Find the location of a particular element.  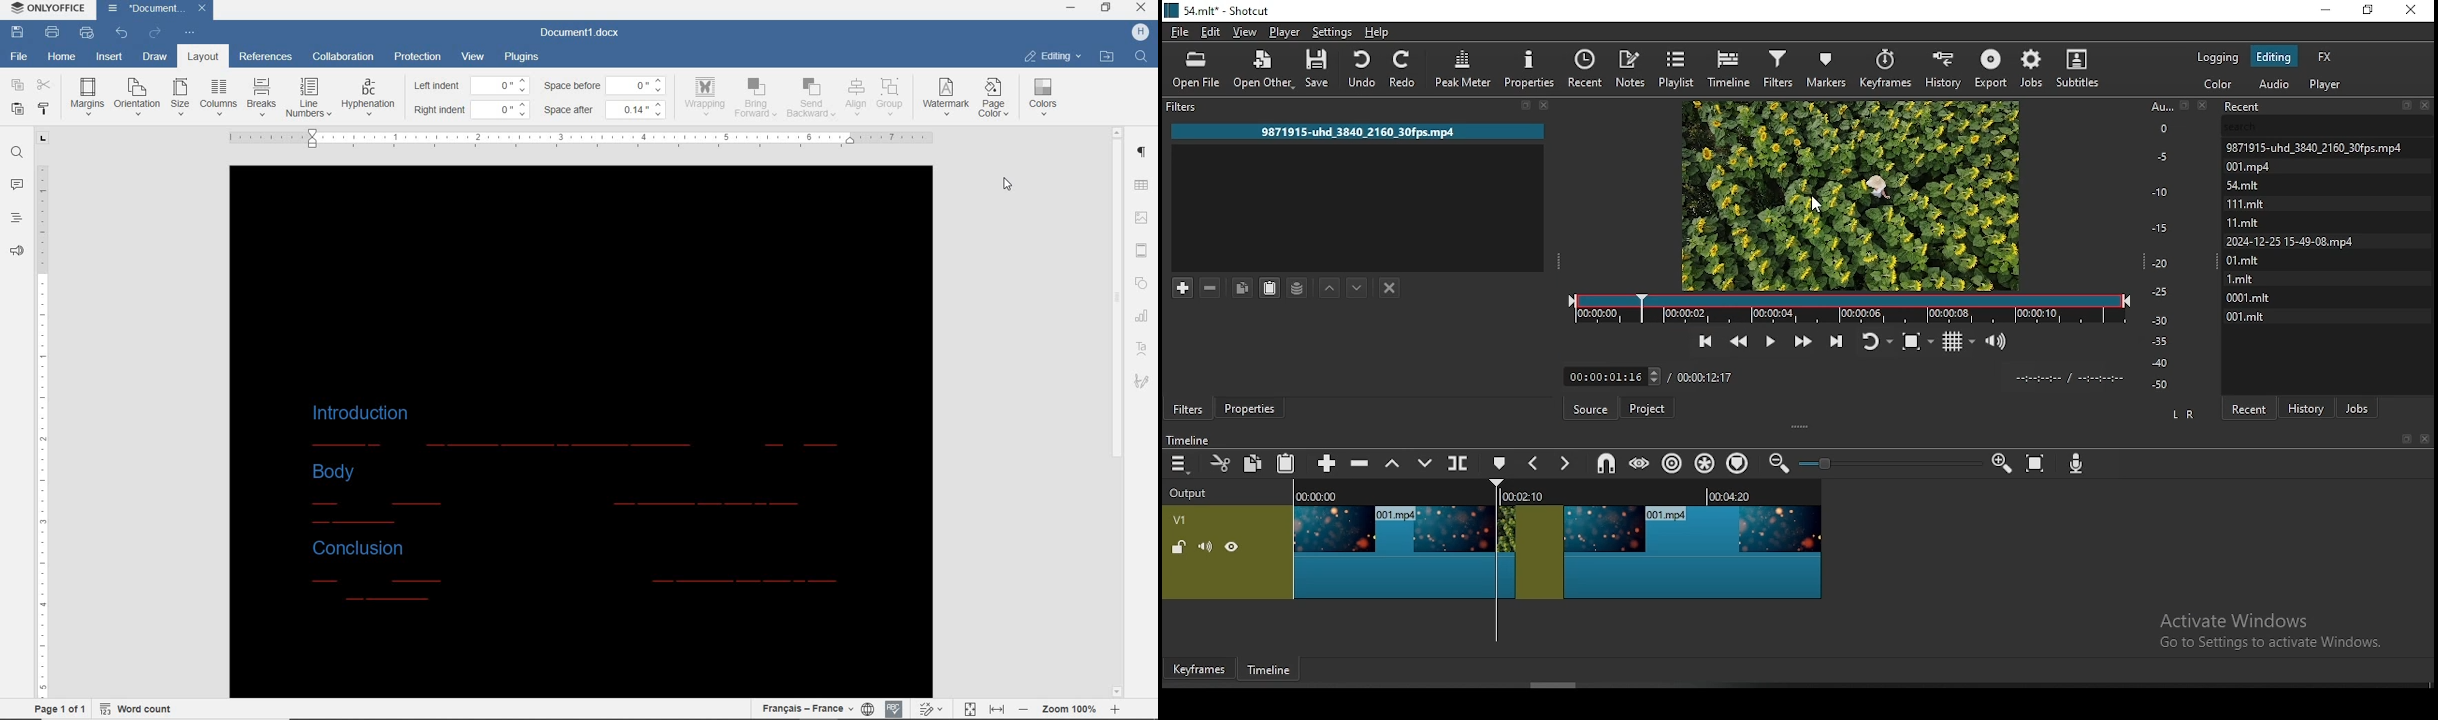

video track is located at coordinates (1557, 541).